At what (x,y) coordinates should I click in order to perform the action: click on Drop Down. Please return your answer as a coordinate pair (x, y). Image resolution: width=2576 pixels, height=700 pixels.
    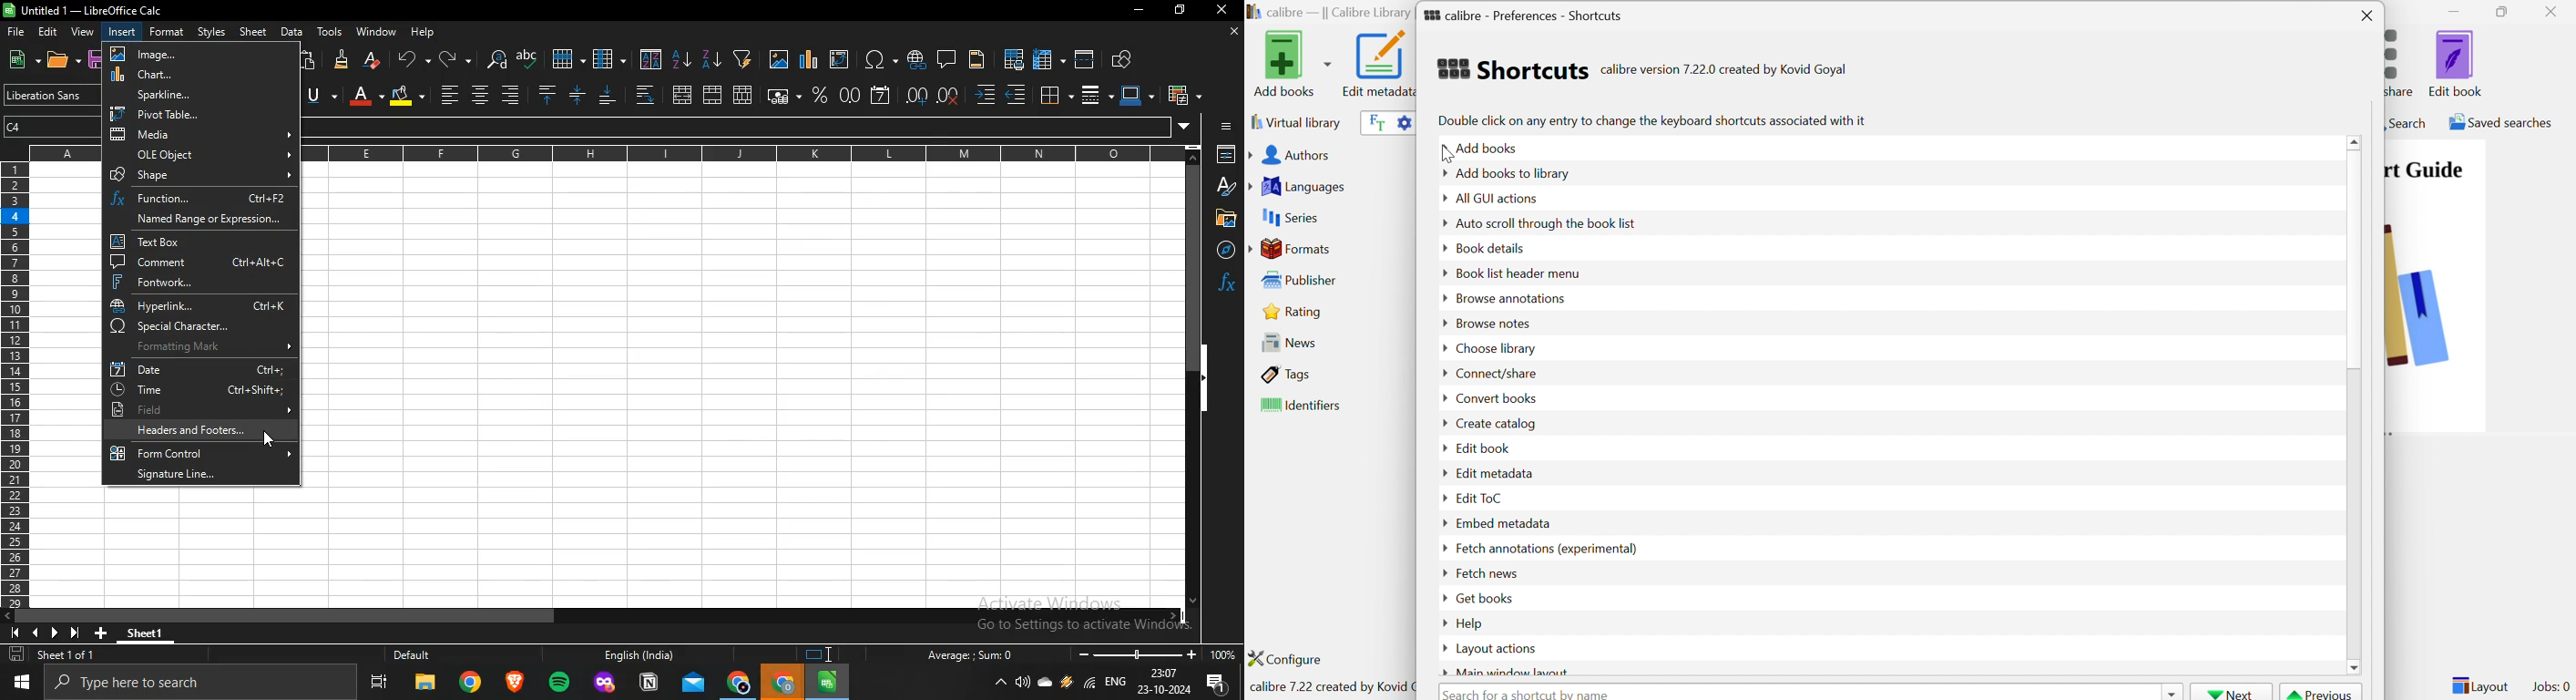
    Looking at the image, I should click on (1444, 374).